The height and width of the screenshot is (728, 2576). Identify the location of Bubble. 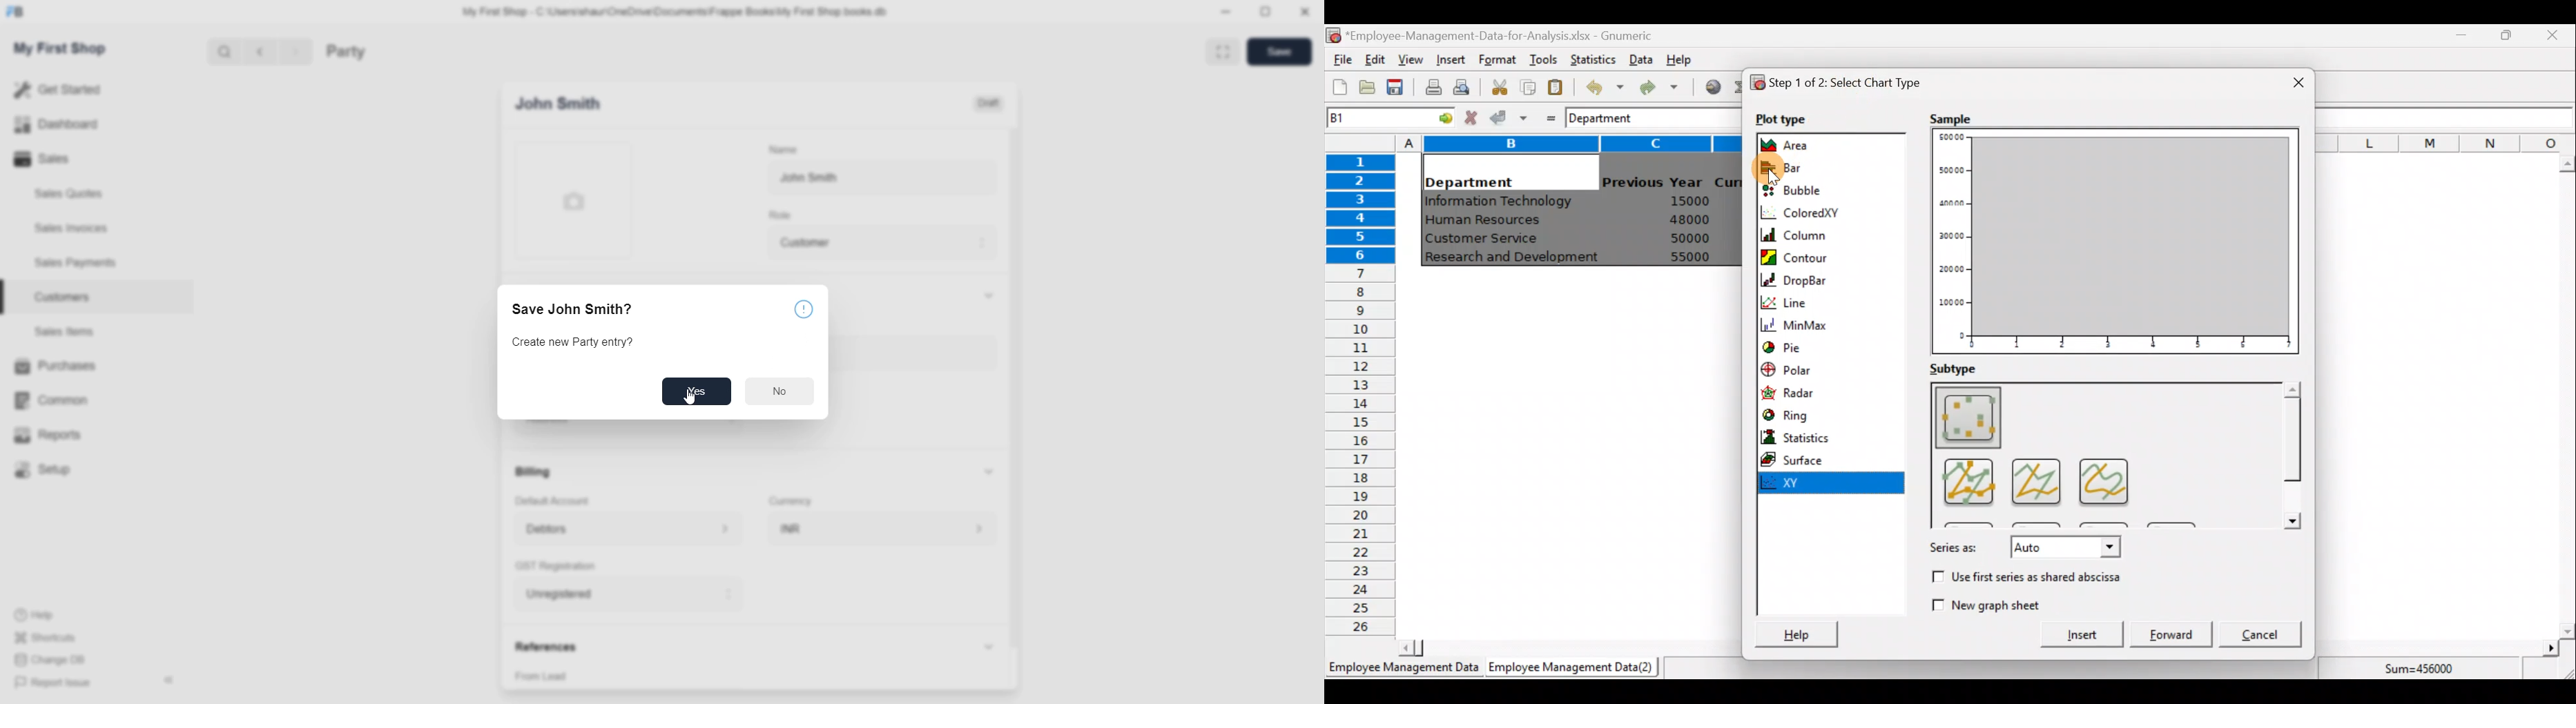
(1809, 192).